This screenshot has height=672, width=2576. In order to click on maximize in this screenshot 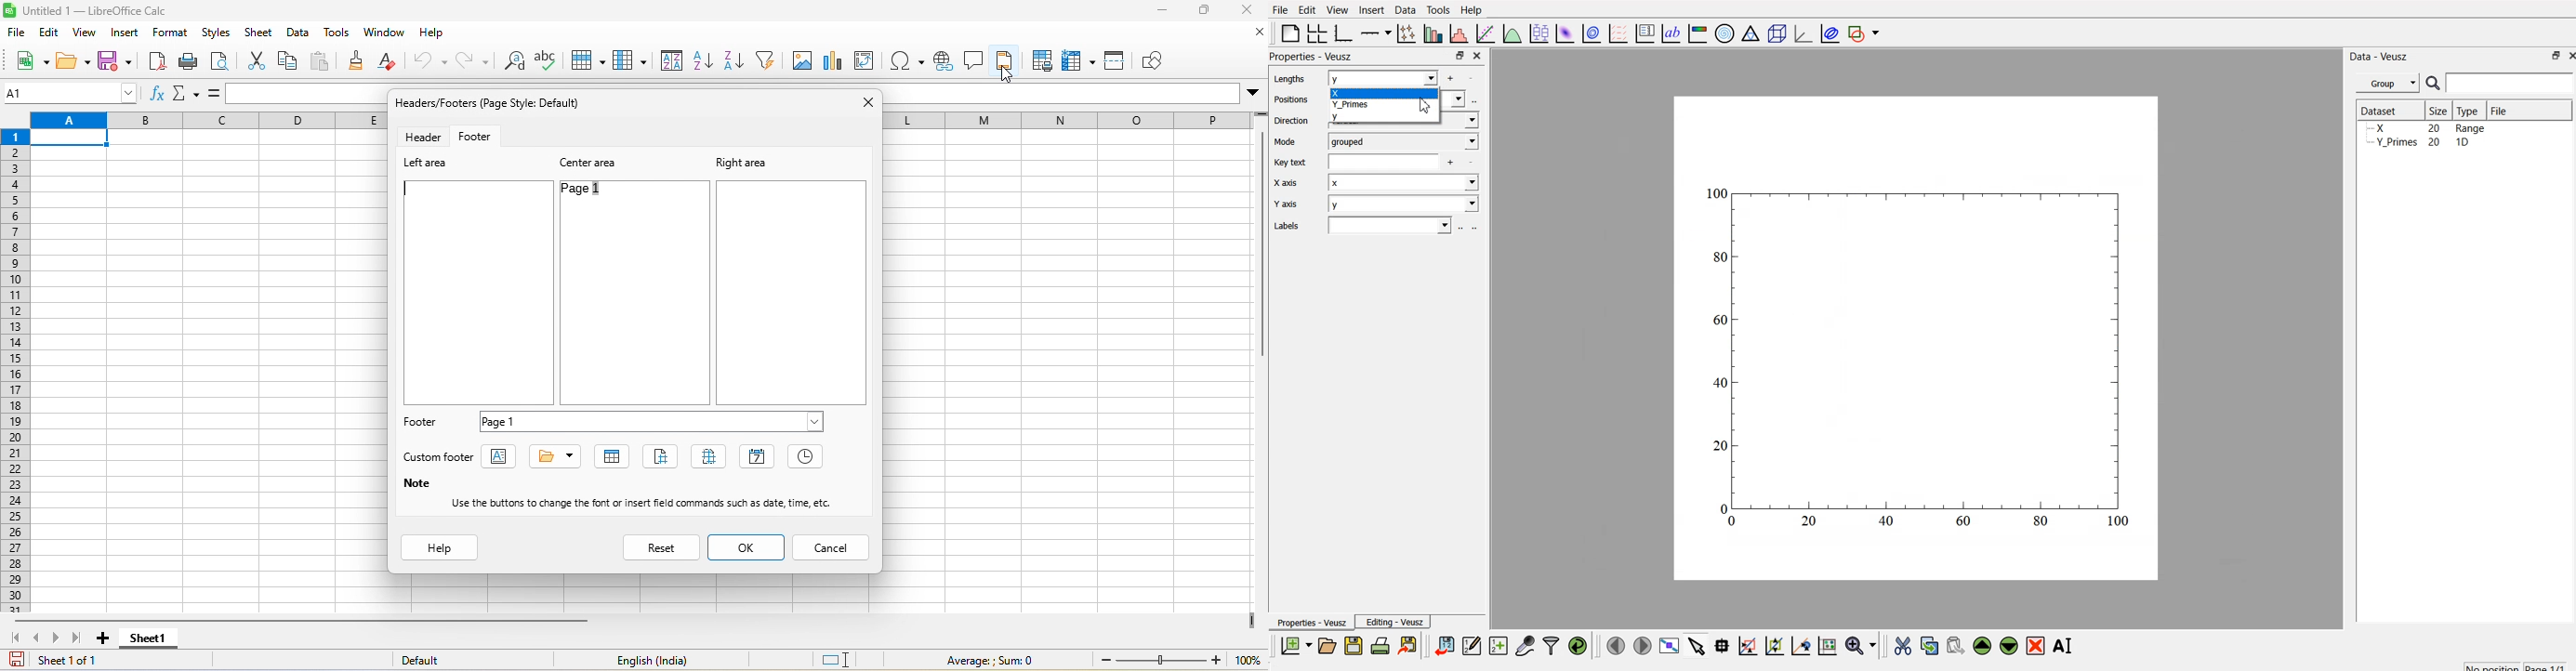, I will do `click(1205, 12)`.